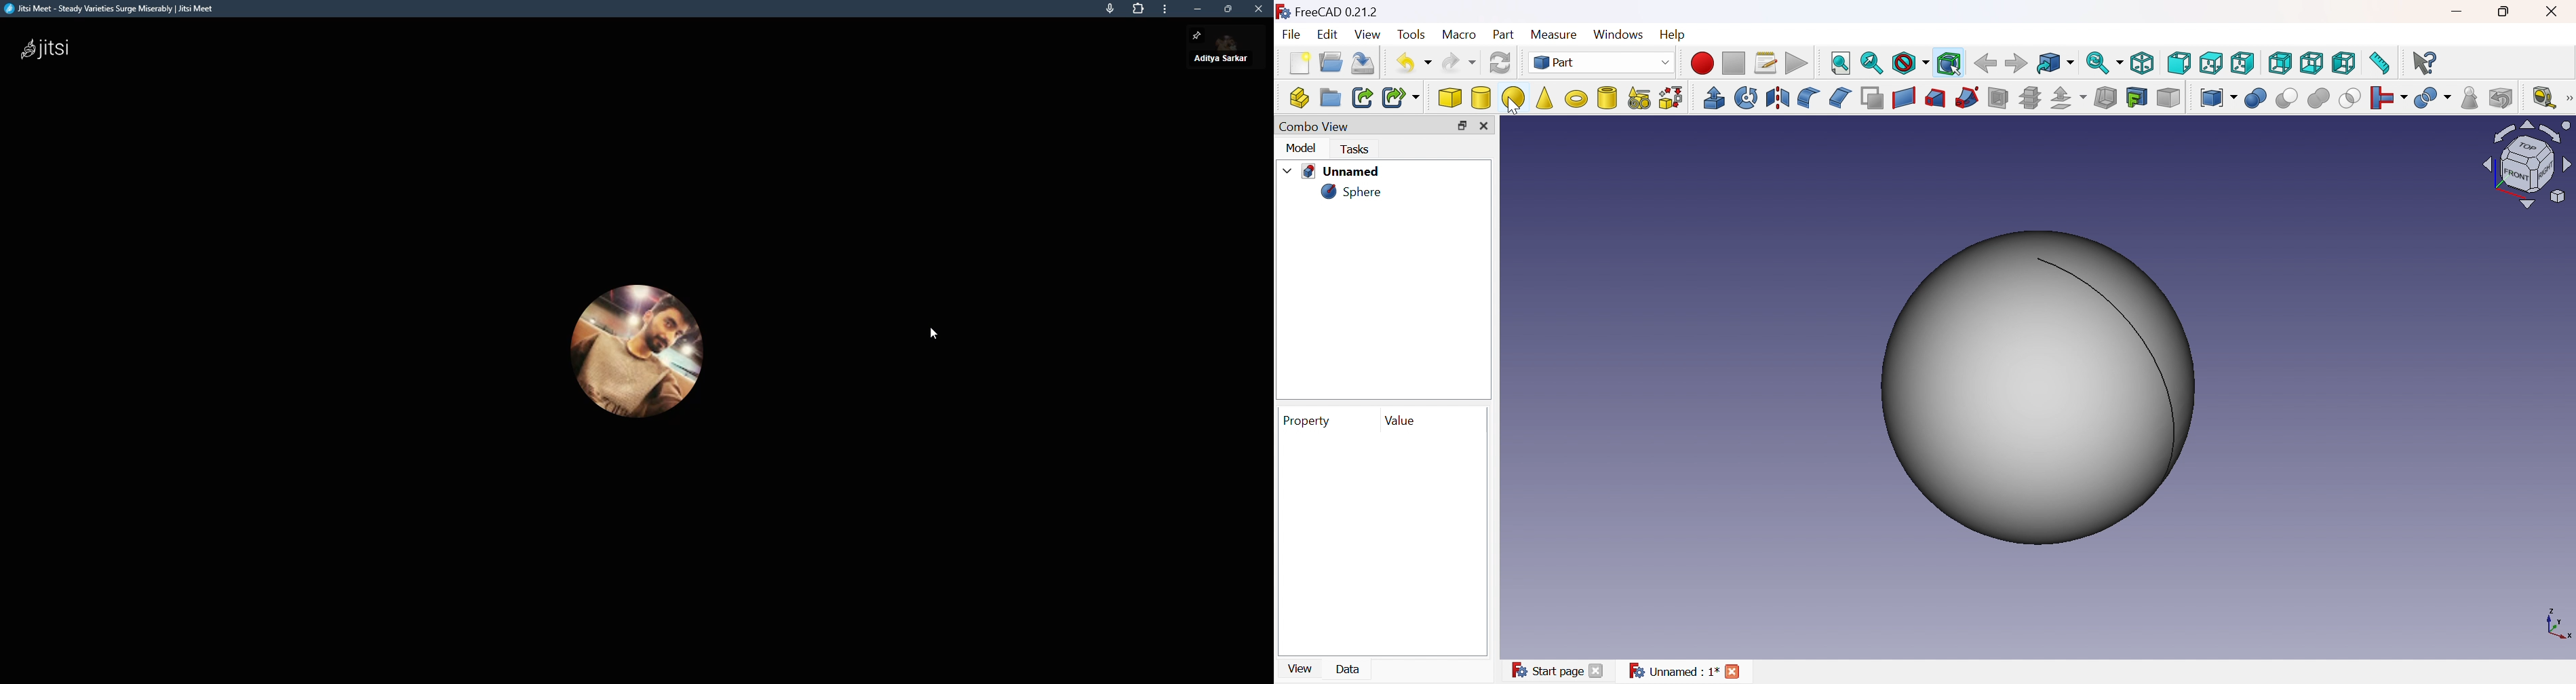 The width and height of the screenshot is (2576, 700). What do you see at coordinates (1639, 98) in the screenshot?
I see `Create primitives` at bounding box center [1639, 98].